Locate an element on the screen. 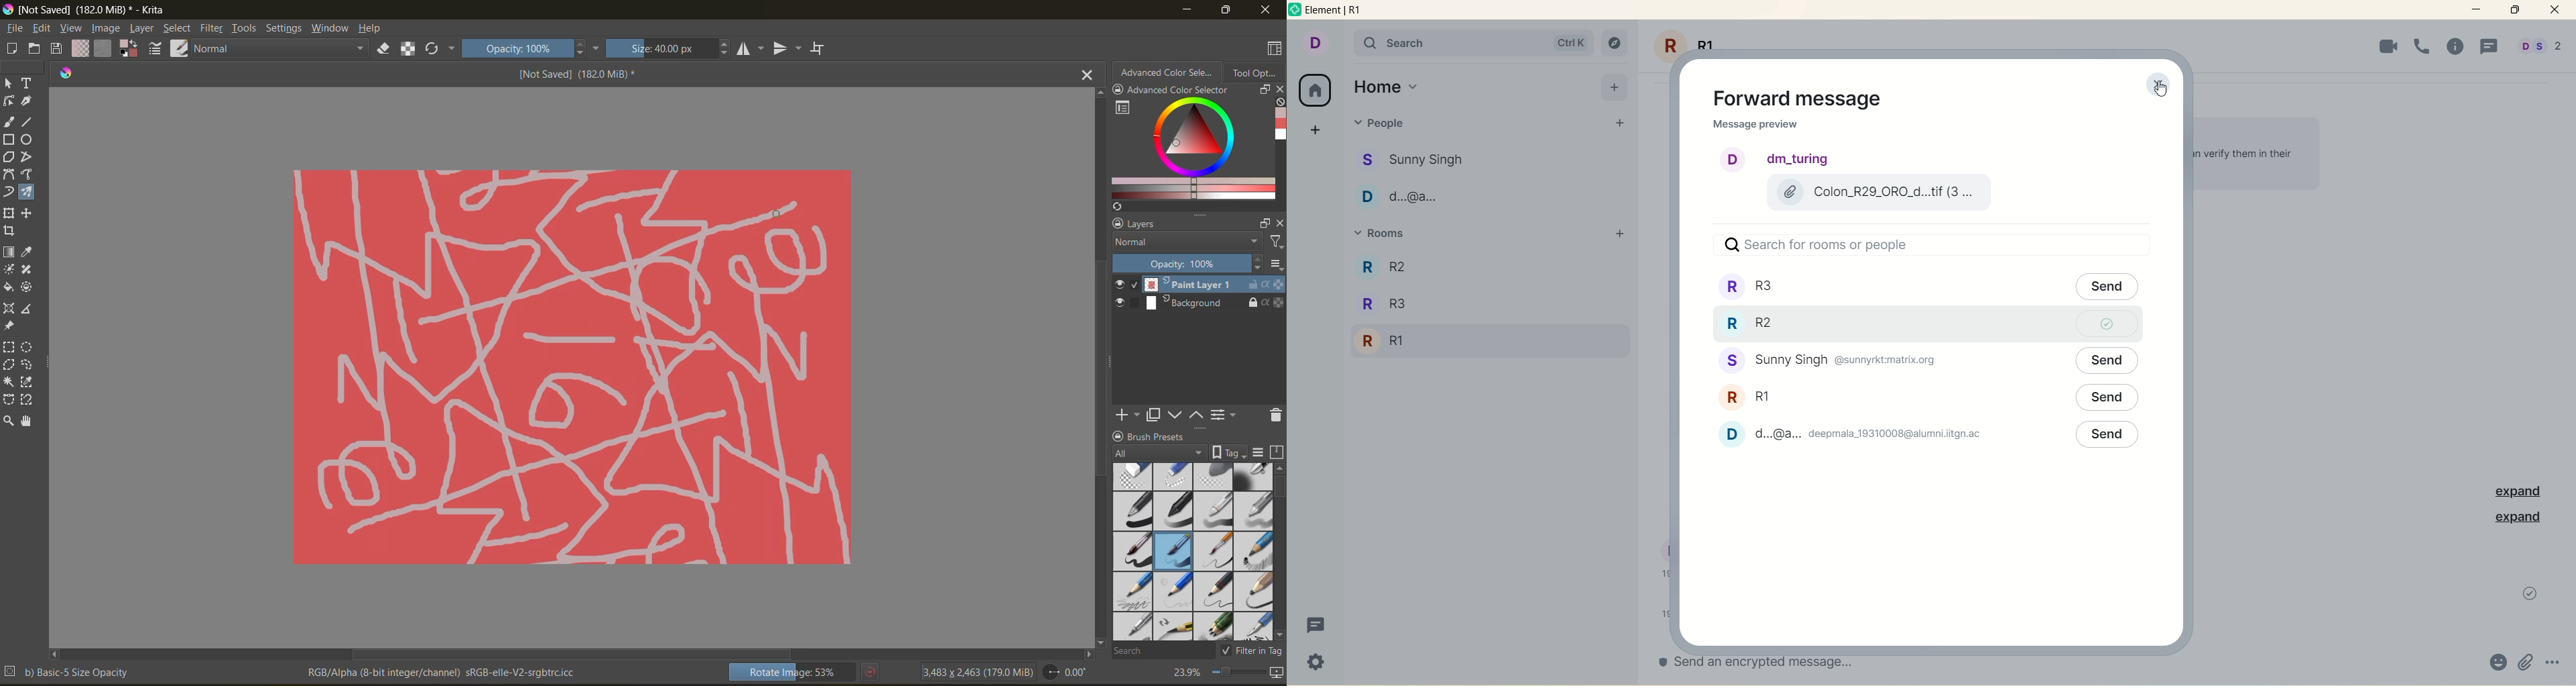 The height and width of the screenshot is (700, 2576). Layers is located at coordinates (1149, 224).